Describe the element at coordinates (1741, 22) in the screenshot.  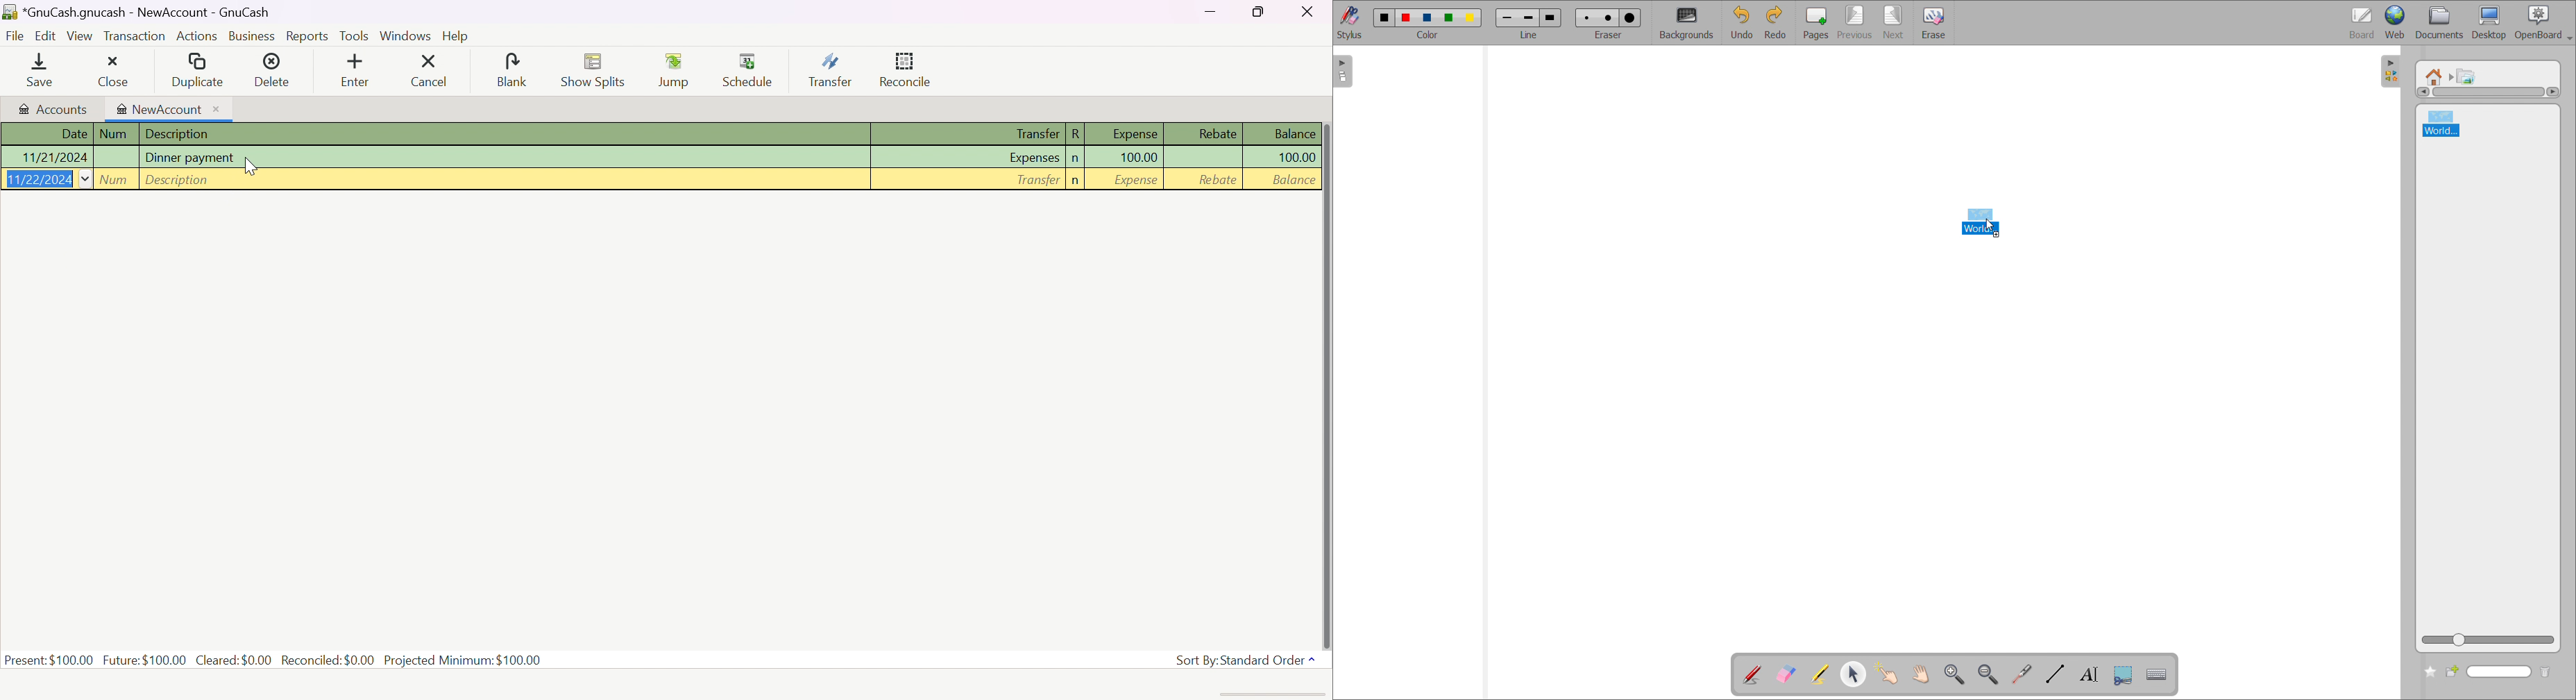
I see `undo` at that location.